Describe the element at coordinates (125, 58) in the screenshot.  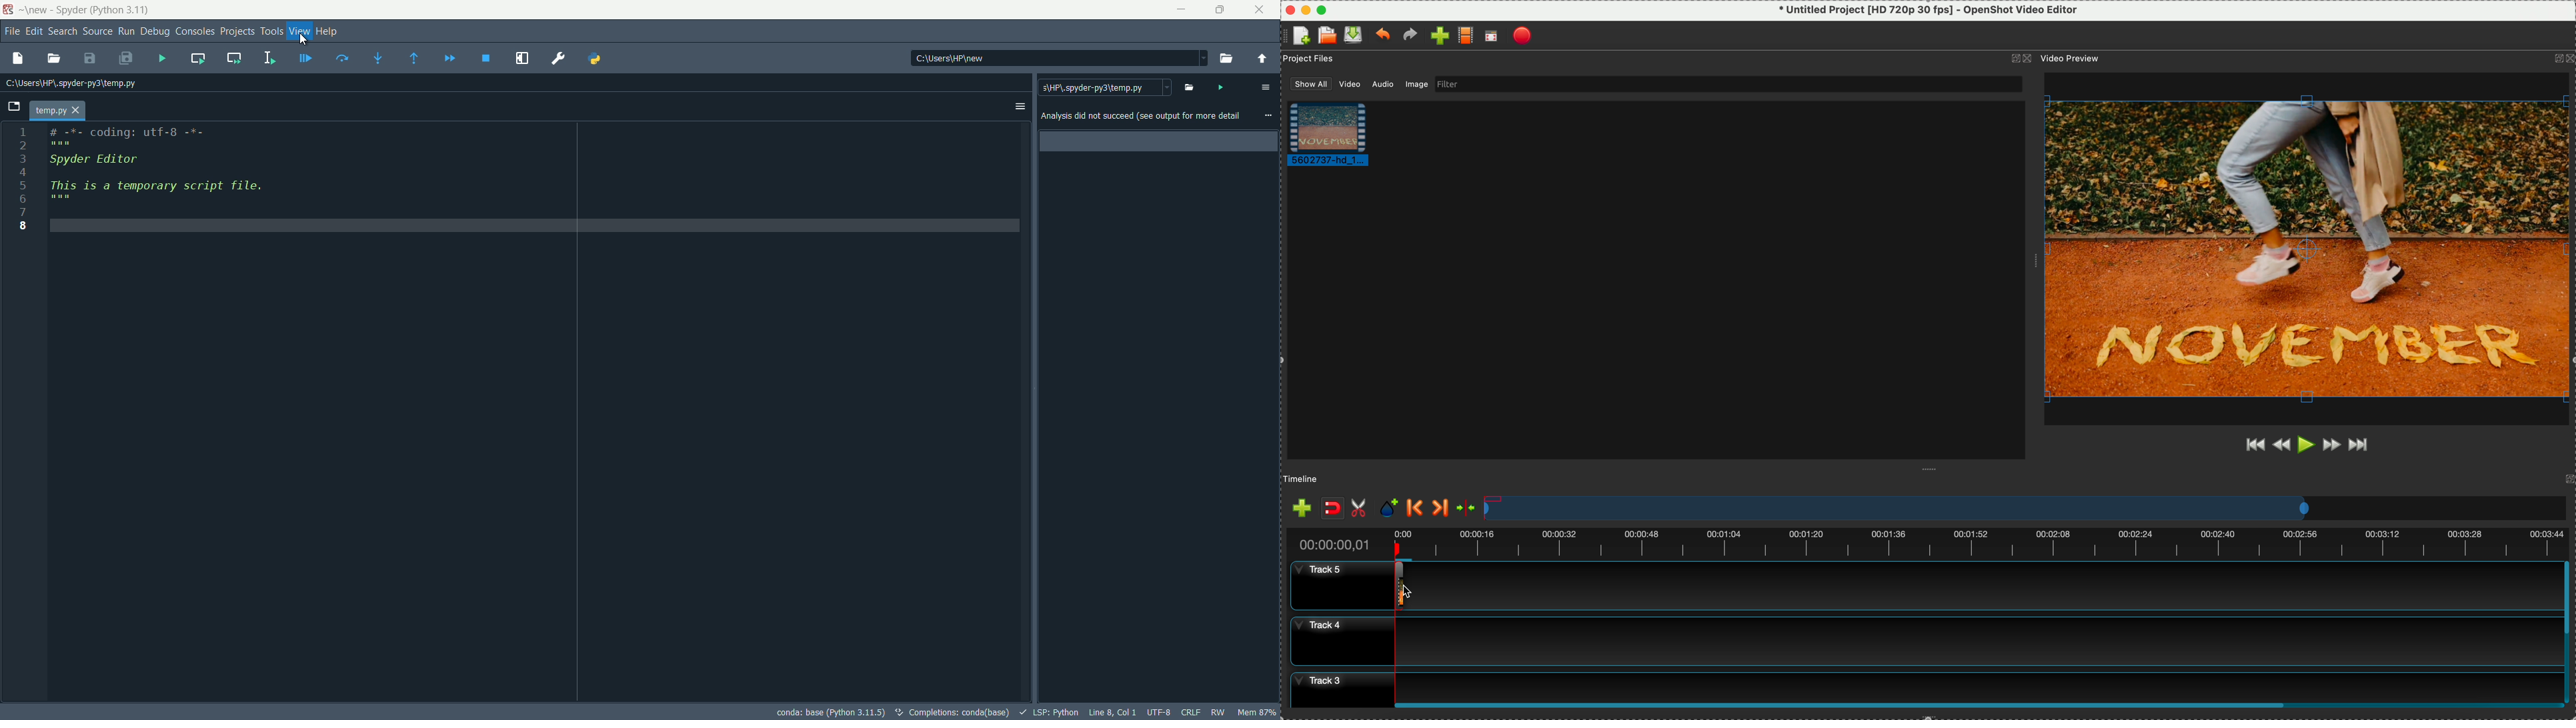
I see `save all files` at that location.